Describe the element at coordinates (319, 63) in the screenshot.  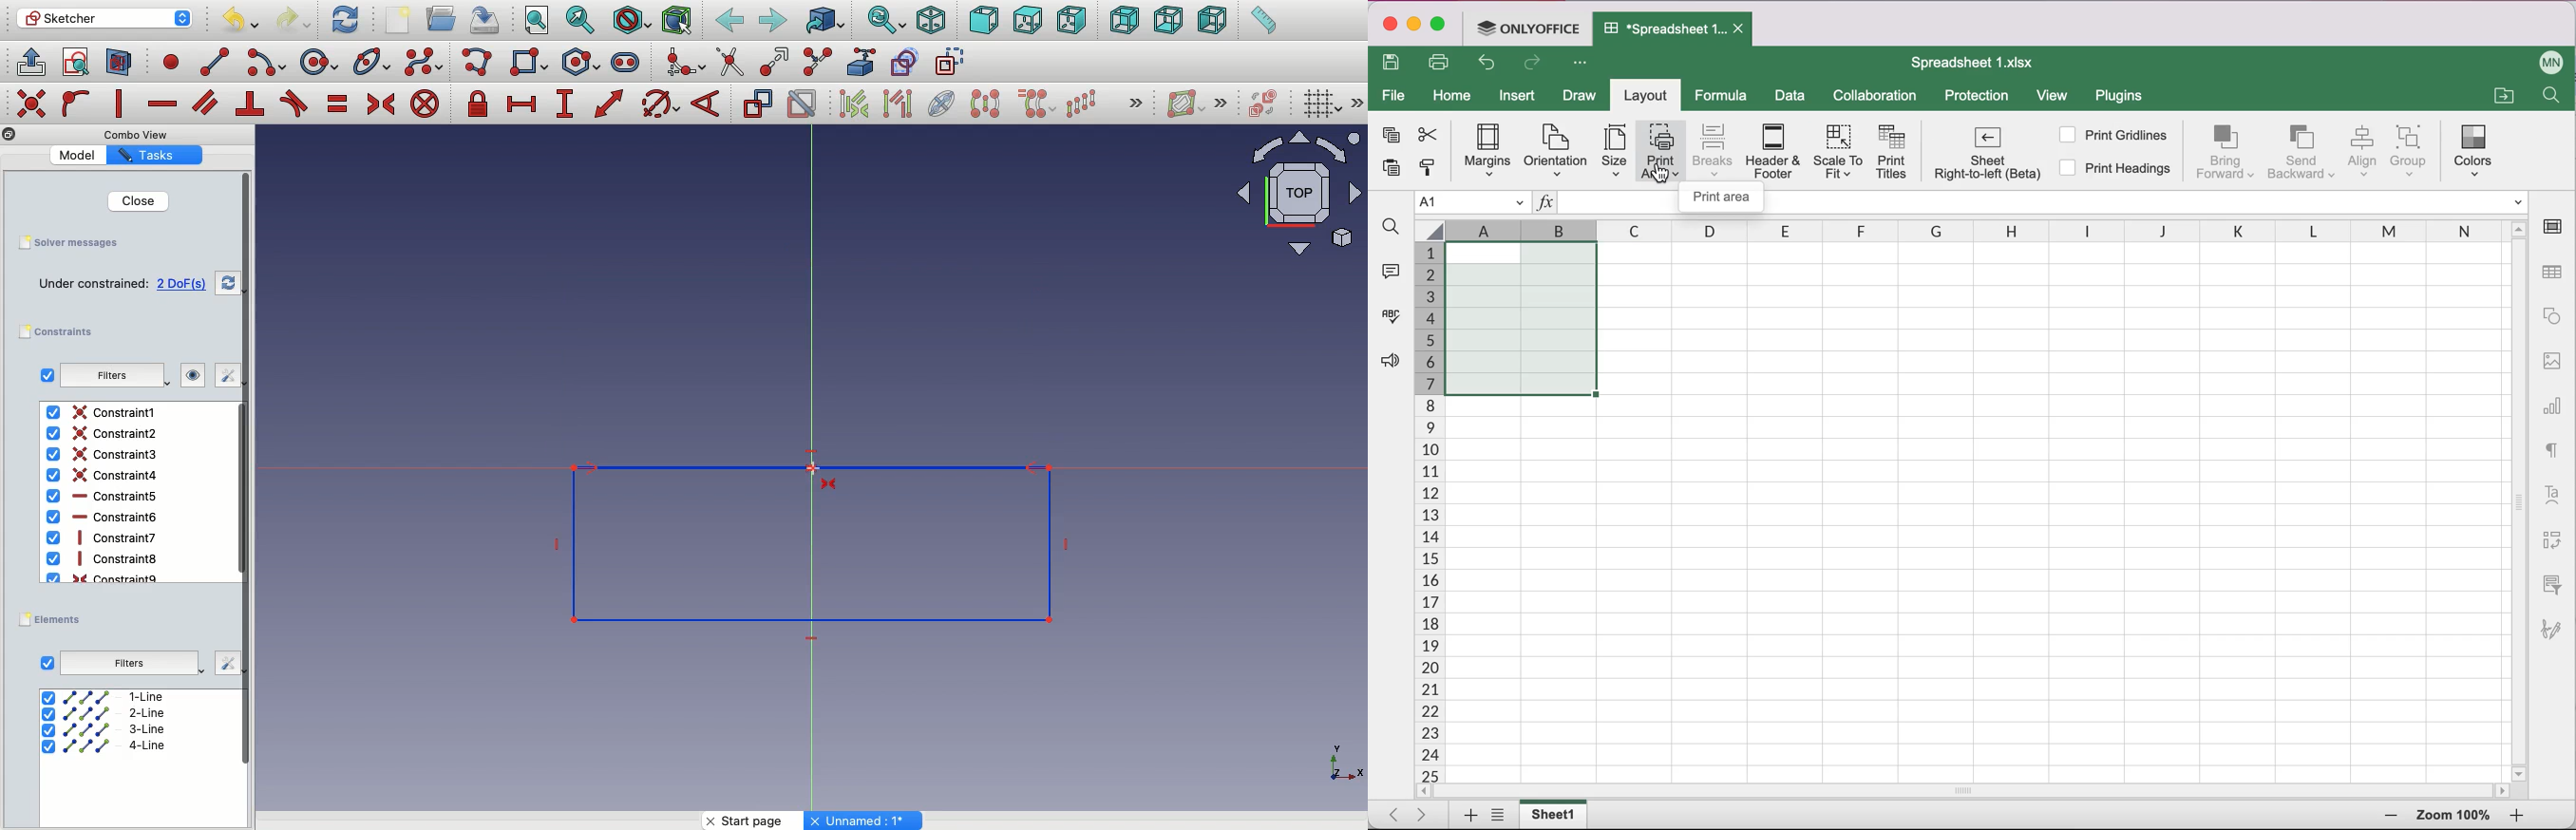
I see `circle` at that location.